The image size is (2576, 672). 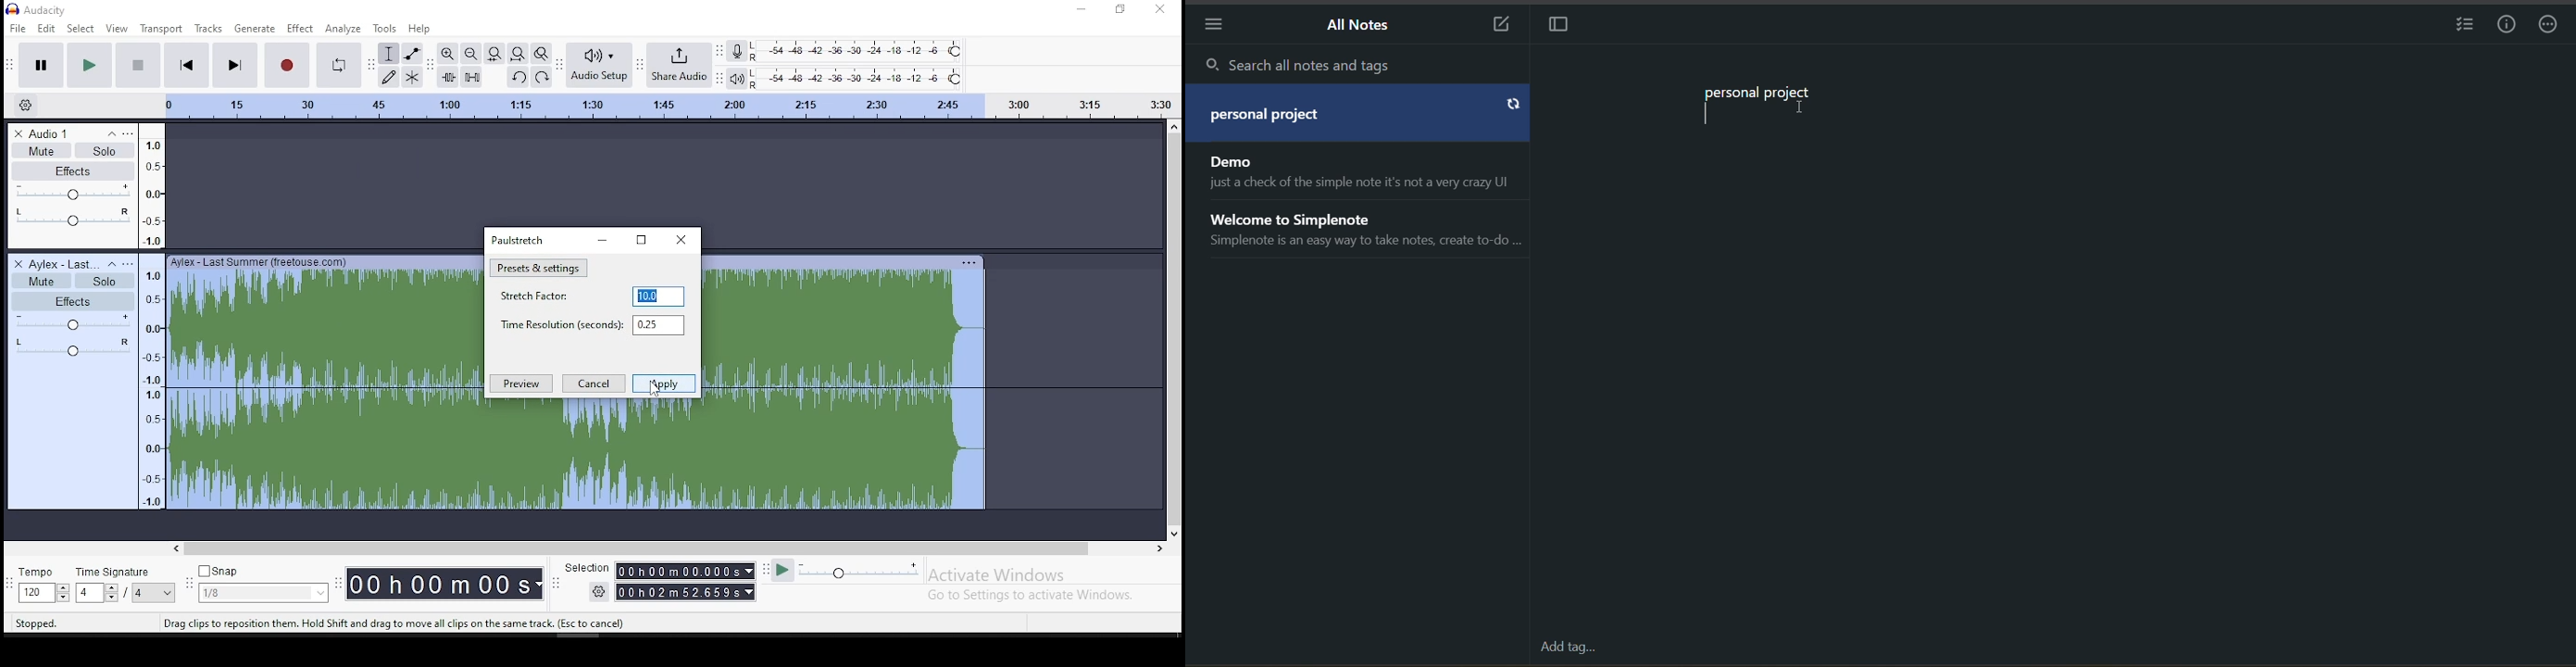 What do you see at coordinates (412, 77) in the screenshot?
I see `multi tool` at bounding box center [412, 77].